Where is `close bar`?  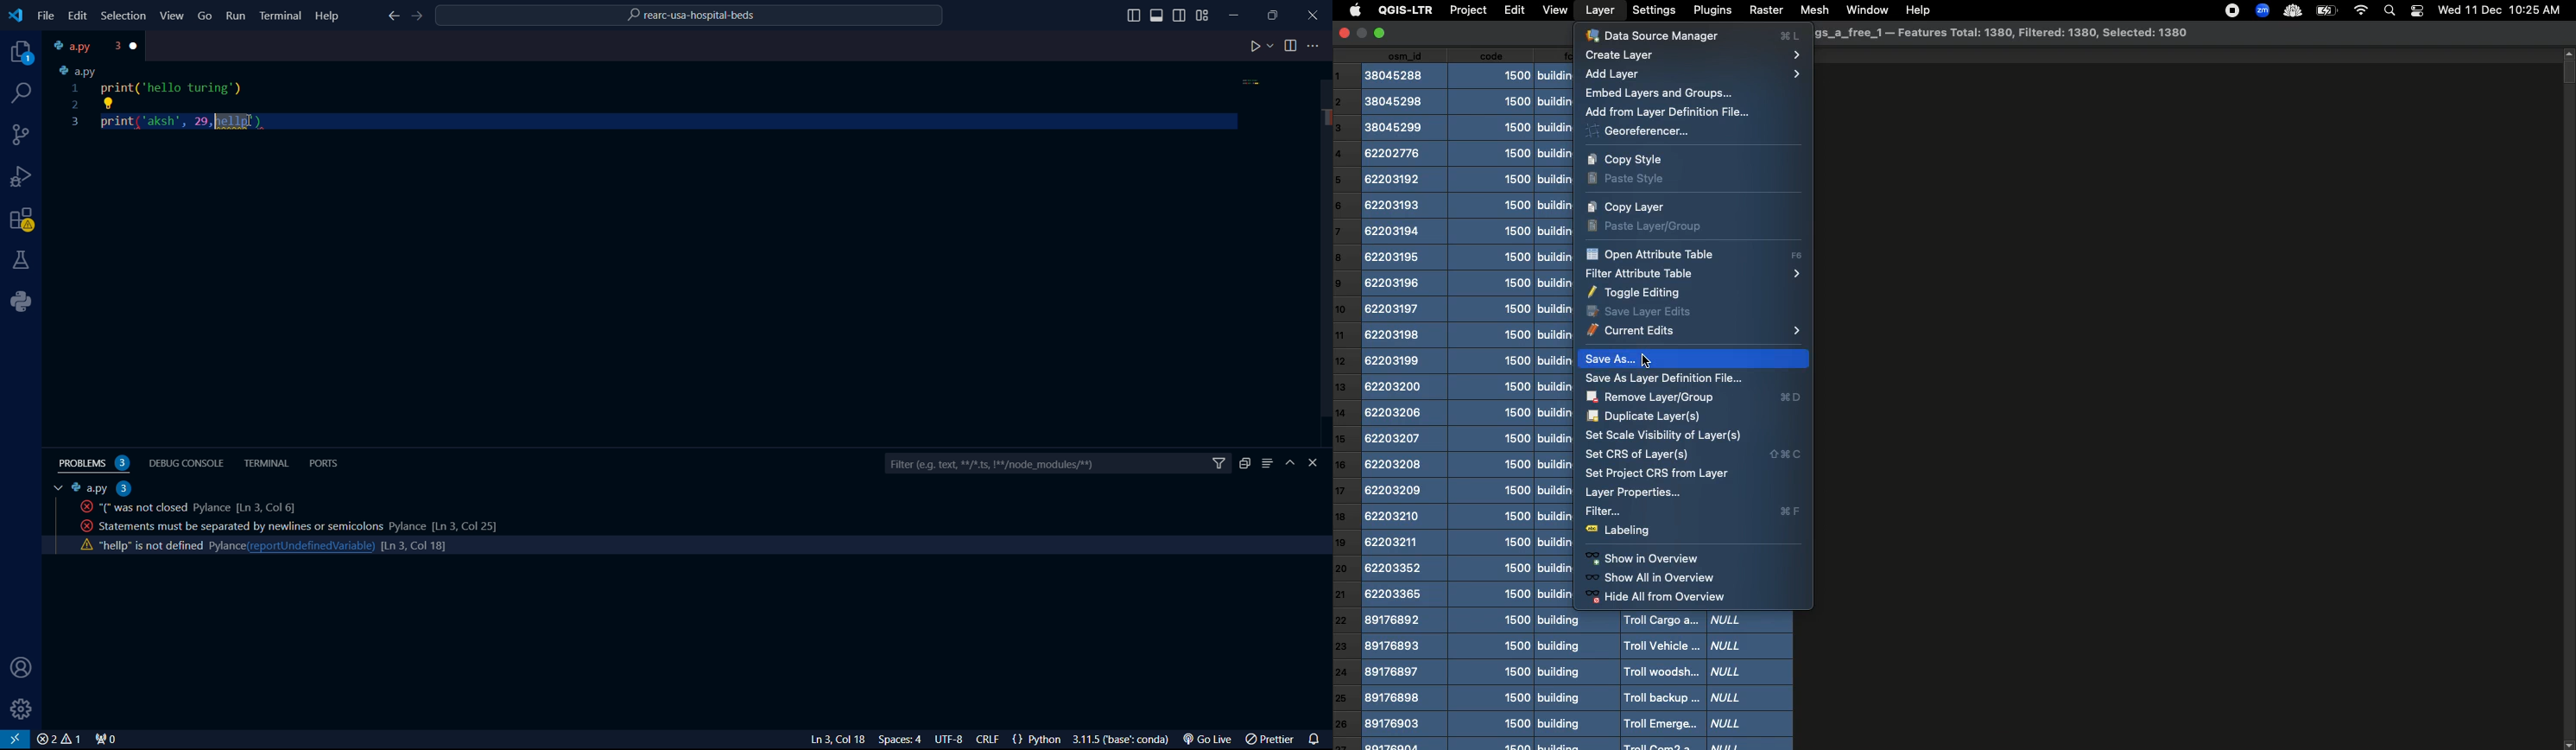
close bar is located at coordinates (1319, 463).